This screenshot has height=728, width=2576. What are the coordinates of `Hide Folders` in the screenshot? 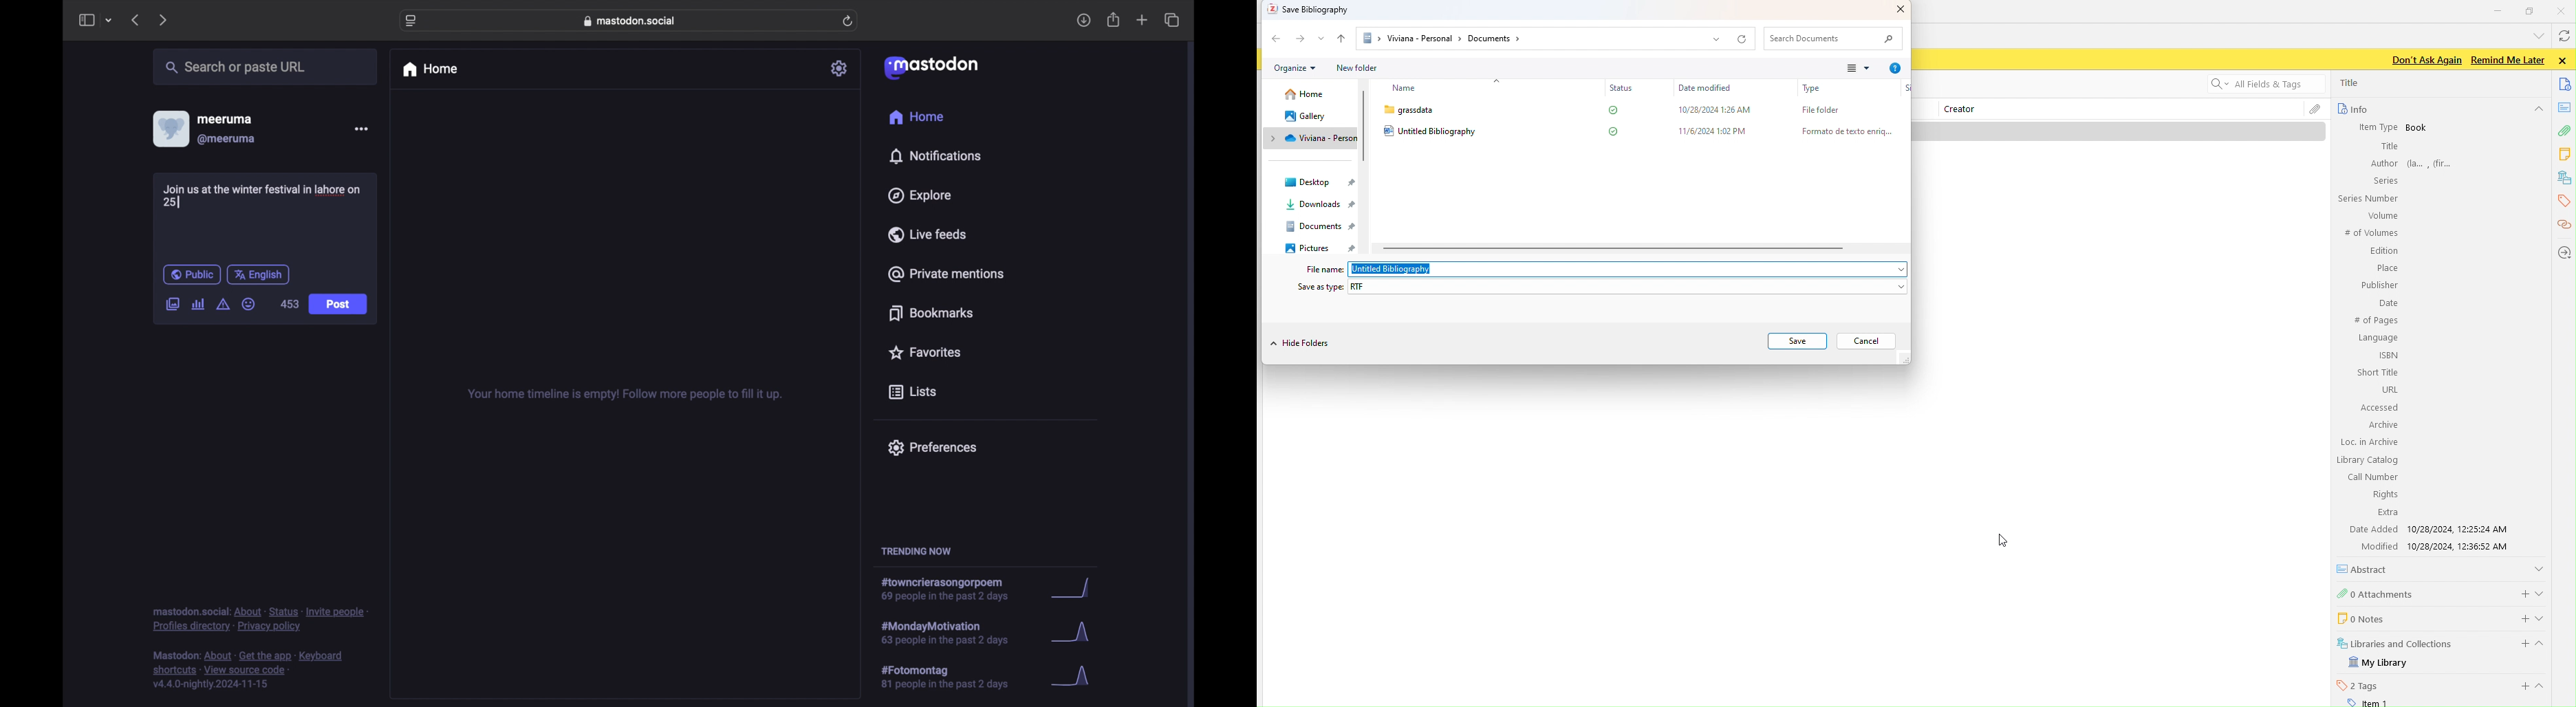 It's located at (1303, 345).